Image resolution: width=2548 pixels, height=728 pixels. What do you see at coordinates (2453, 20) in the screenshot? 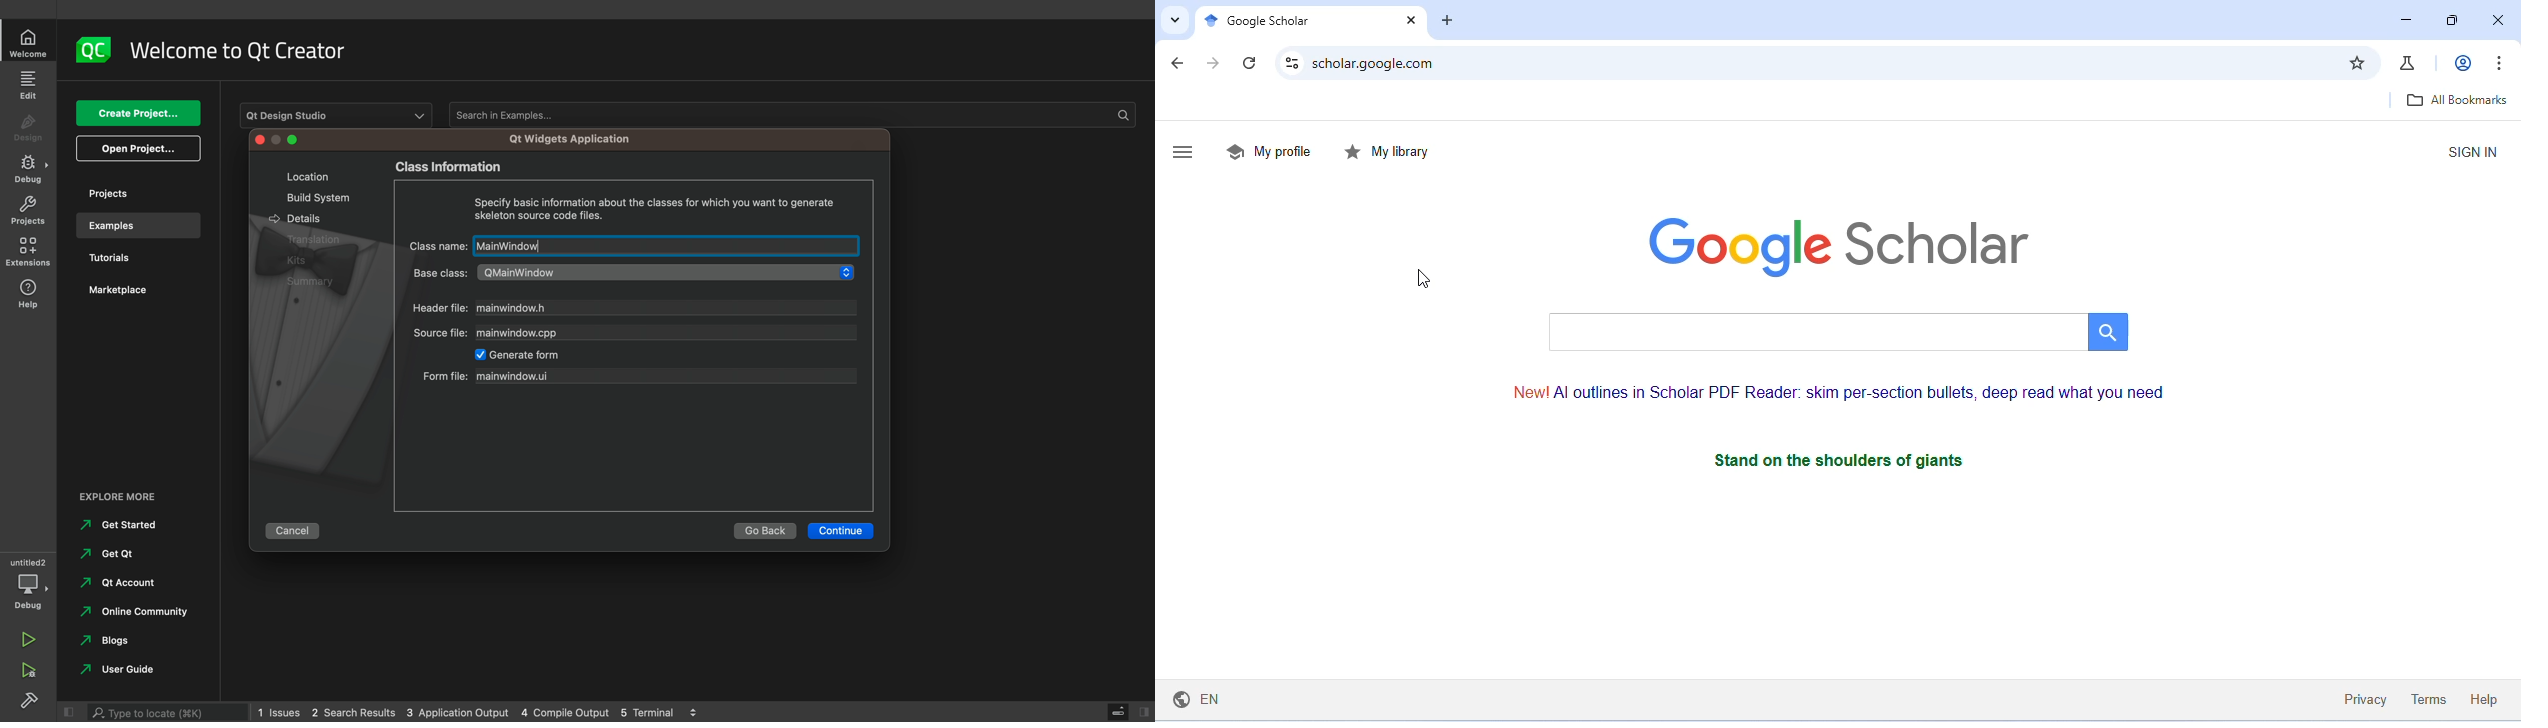
I see `maximize` at bounding box center [2453, 20].